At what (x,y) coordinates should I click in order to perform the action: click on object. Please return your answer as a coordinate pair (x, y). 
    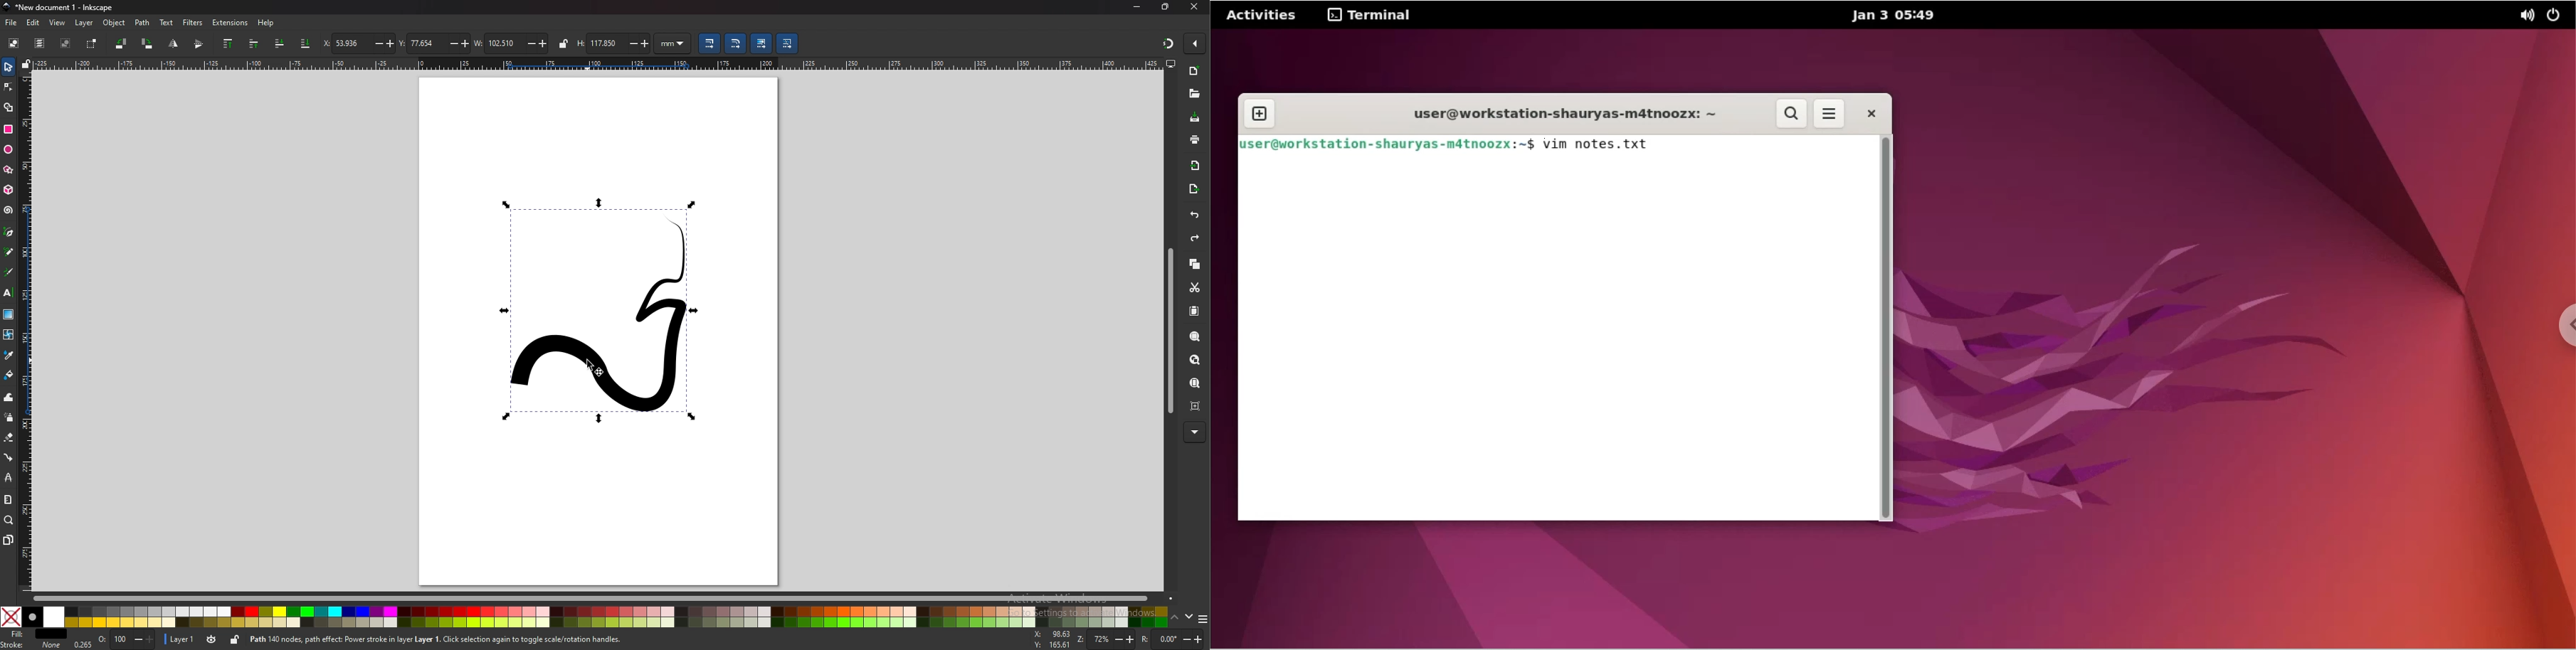
    Looking at the image, I should click on (115, 23).